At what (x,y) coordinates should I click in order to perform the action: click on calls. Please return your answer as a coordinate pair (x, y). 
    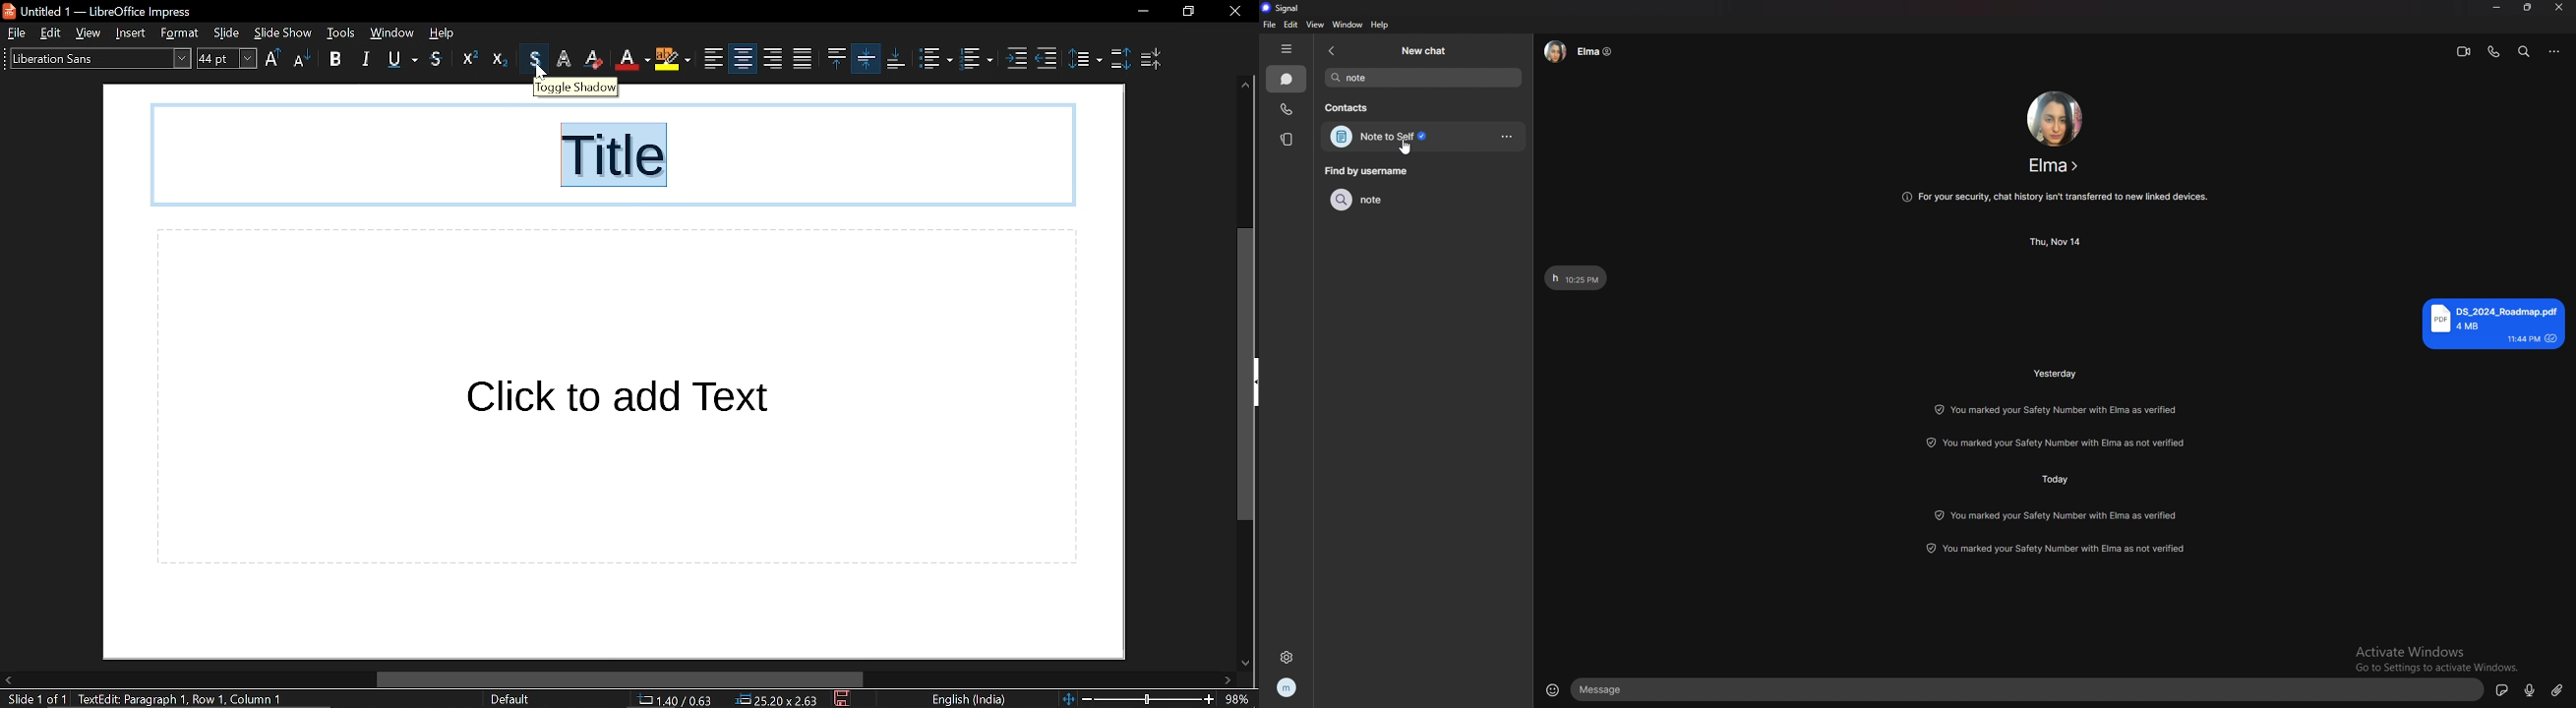
    Looking at the image, I should click on (1287, 109).